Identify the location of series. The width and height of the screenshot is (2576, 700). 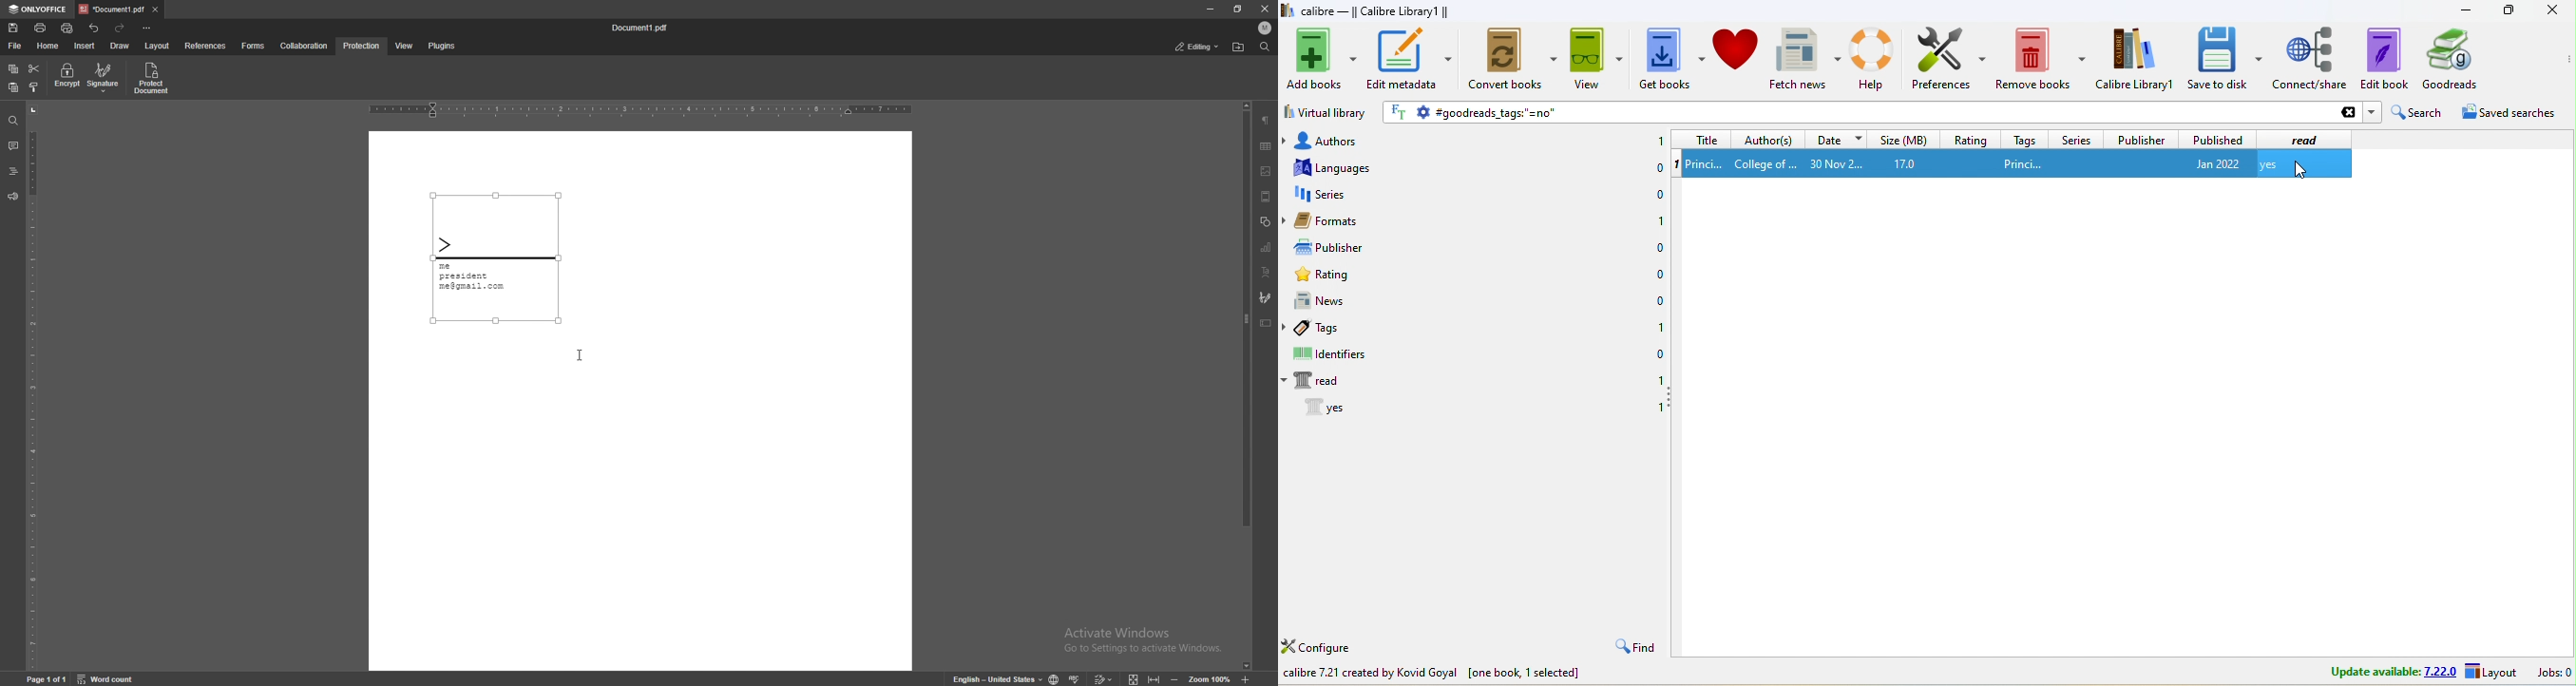
(1331, 197).